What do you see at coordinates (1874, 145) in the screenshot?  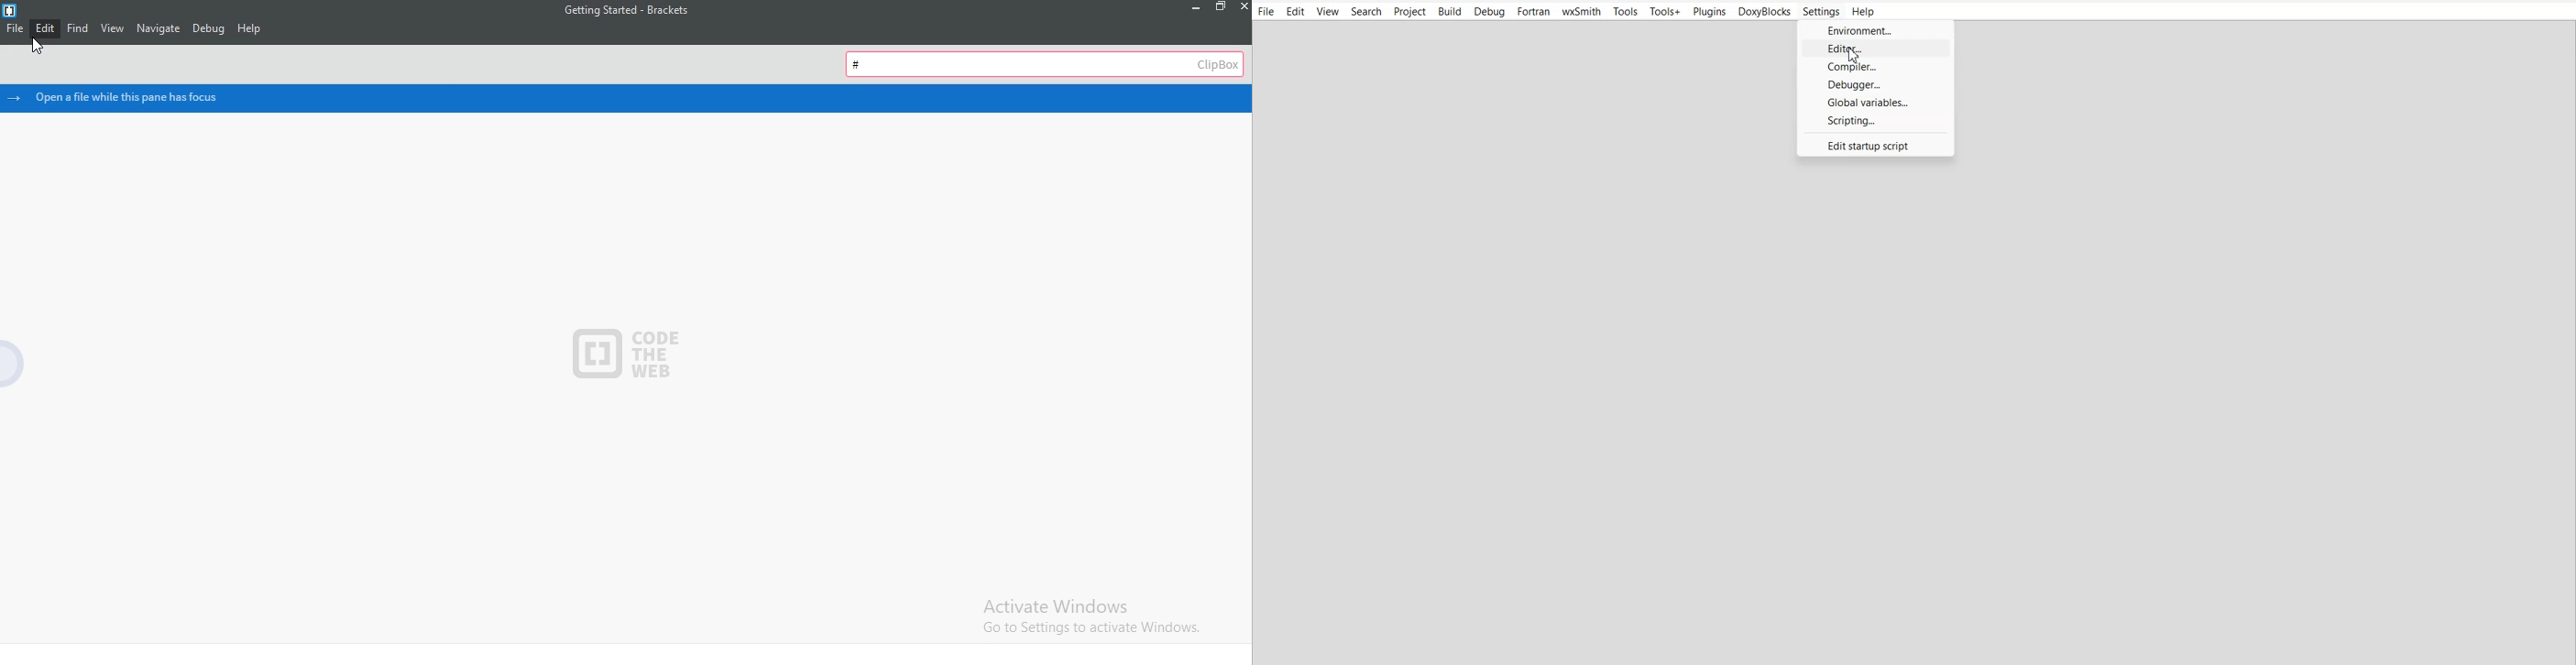 I see `Edit startup script` at bounding box center [1874, 145].